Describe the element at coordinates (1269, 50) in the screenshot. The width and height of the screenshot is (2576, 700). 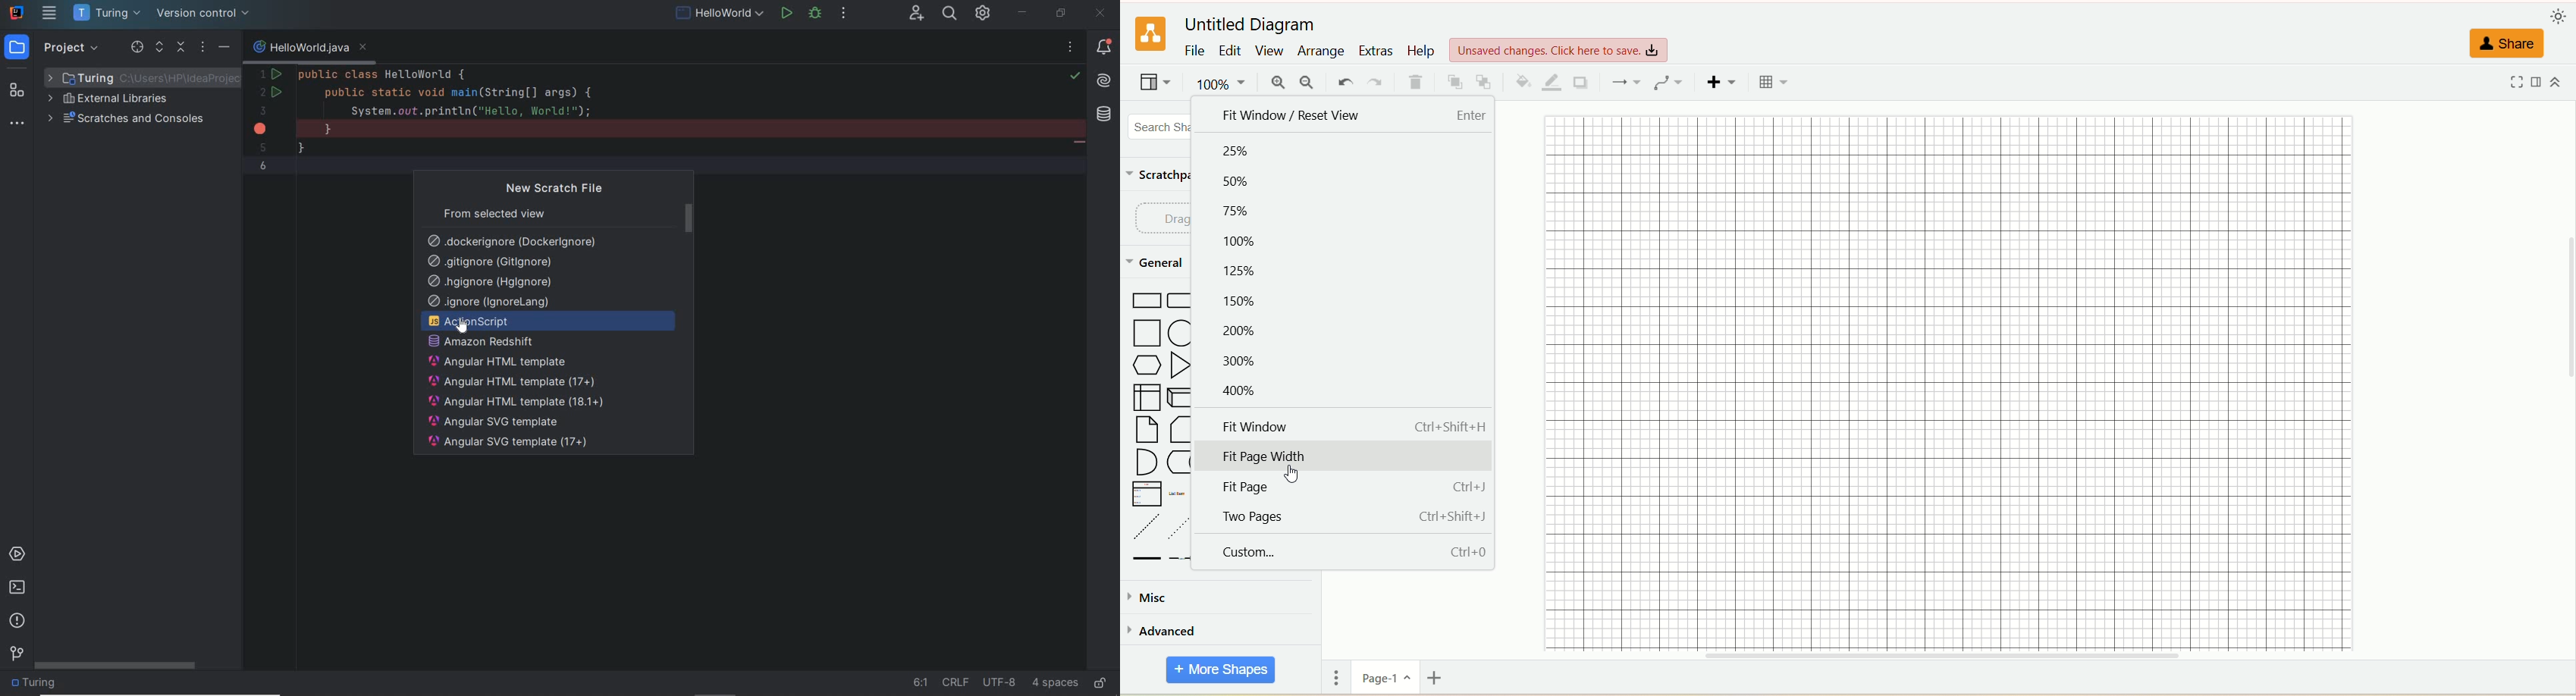
I see `view` at that location.